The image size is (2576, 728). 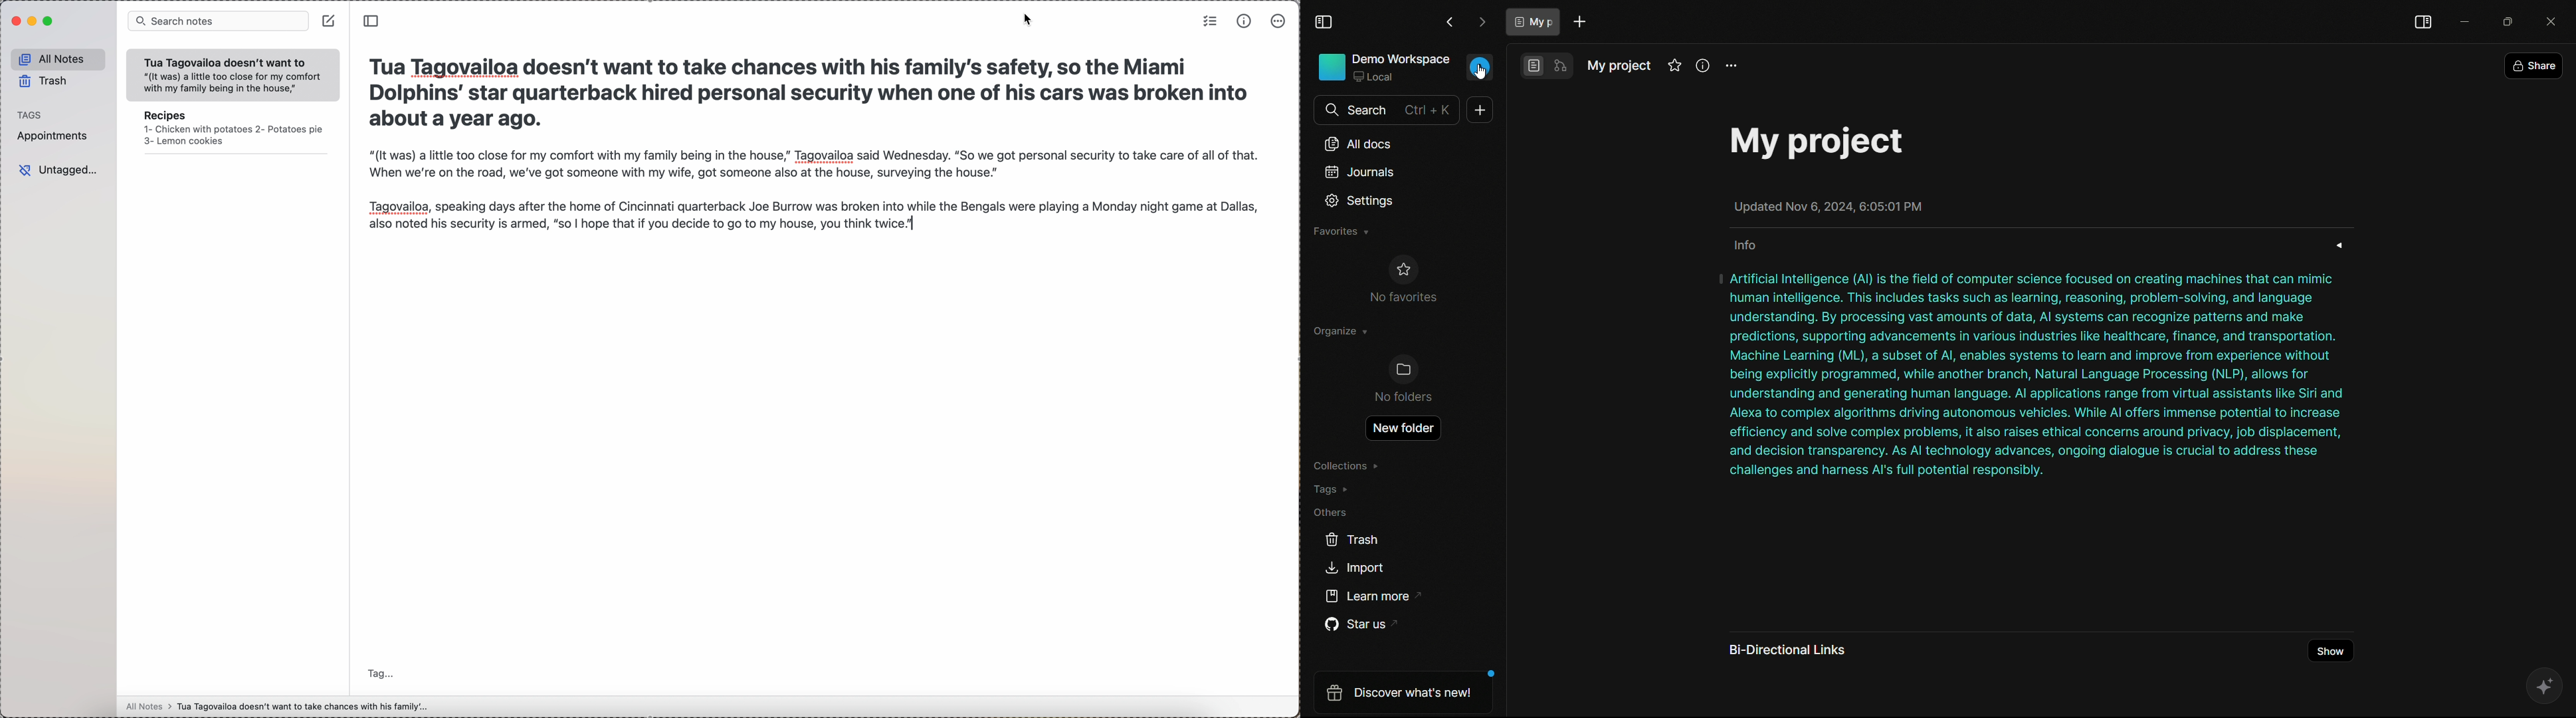 What do you see at coordinates (2551, 19) in the screenshot?
I see `close app` at bounding box center [2551, 19].